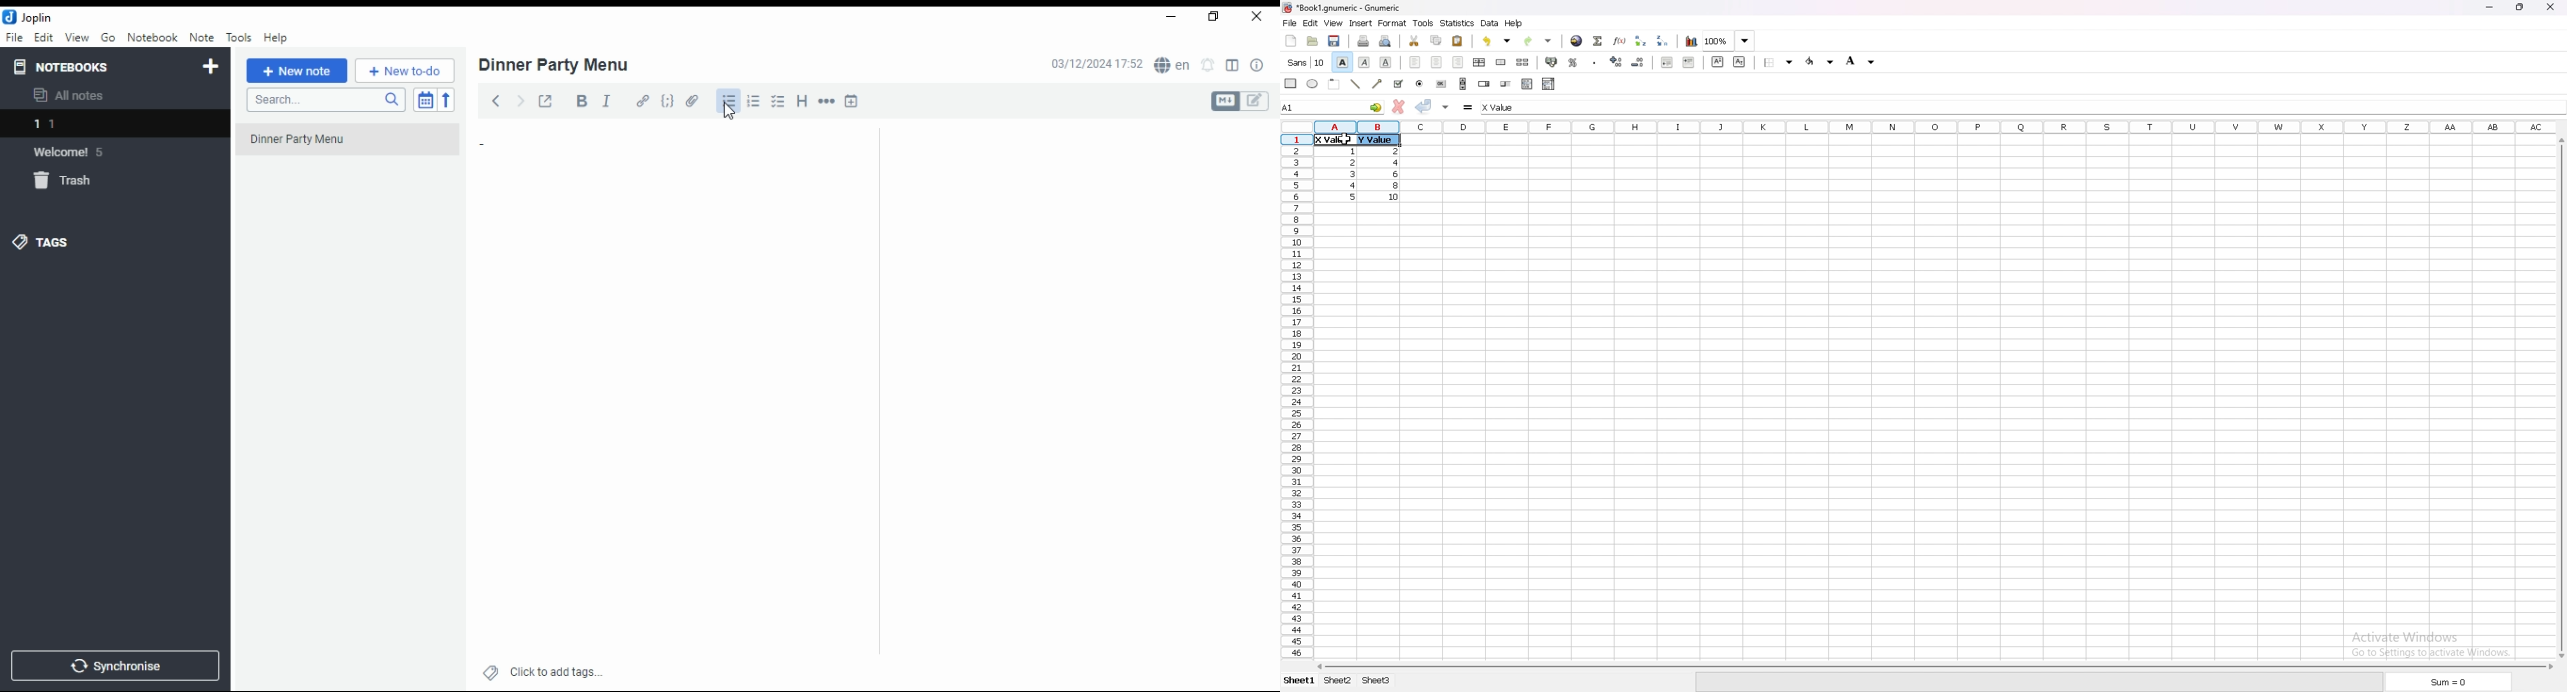  Describe the element at coordinates (827, 100) in the screenshot. I see `horizontal rule` at that location.